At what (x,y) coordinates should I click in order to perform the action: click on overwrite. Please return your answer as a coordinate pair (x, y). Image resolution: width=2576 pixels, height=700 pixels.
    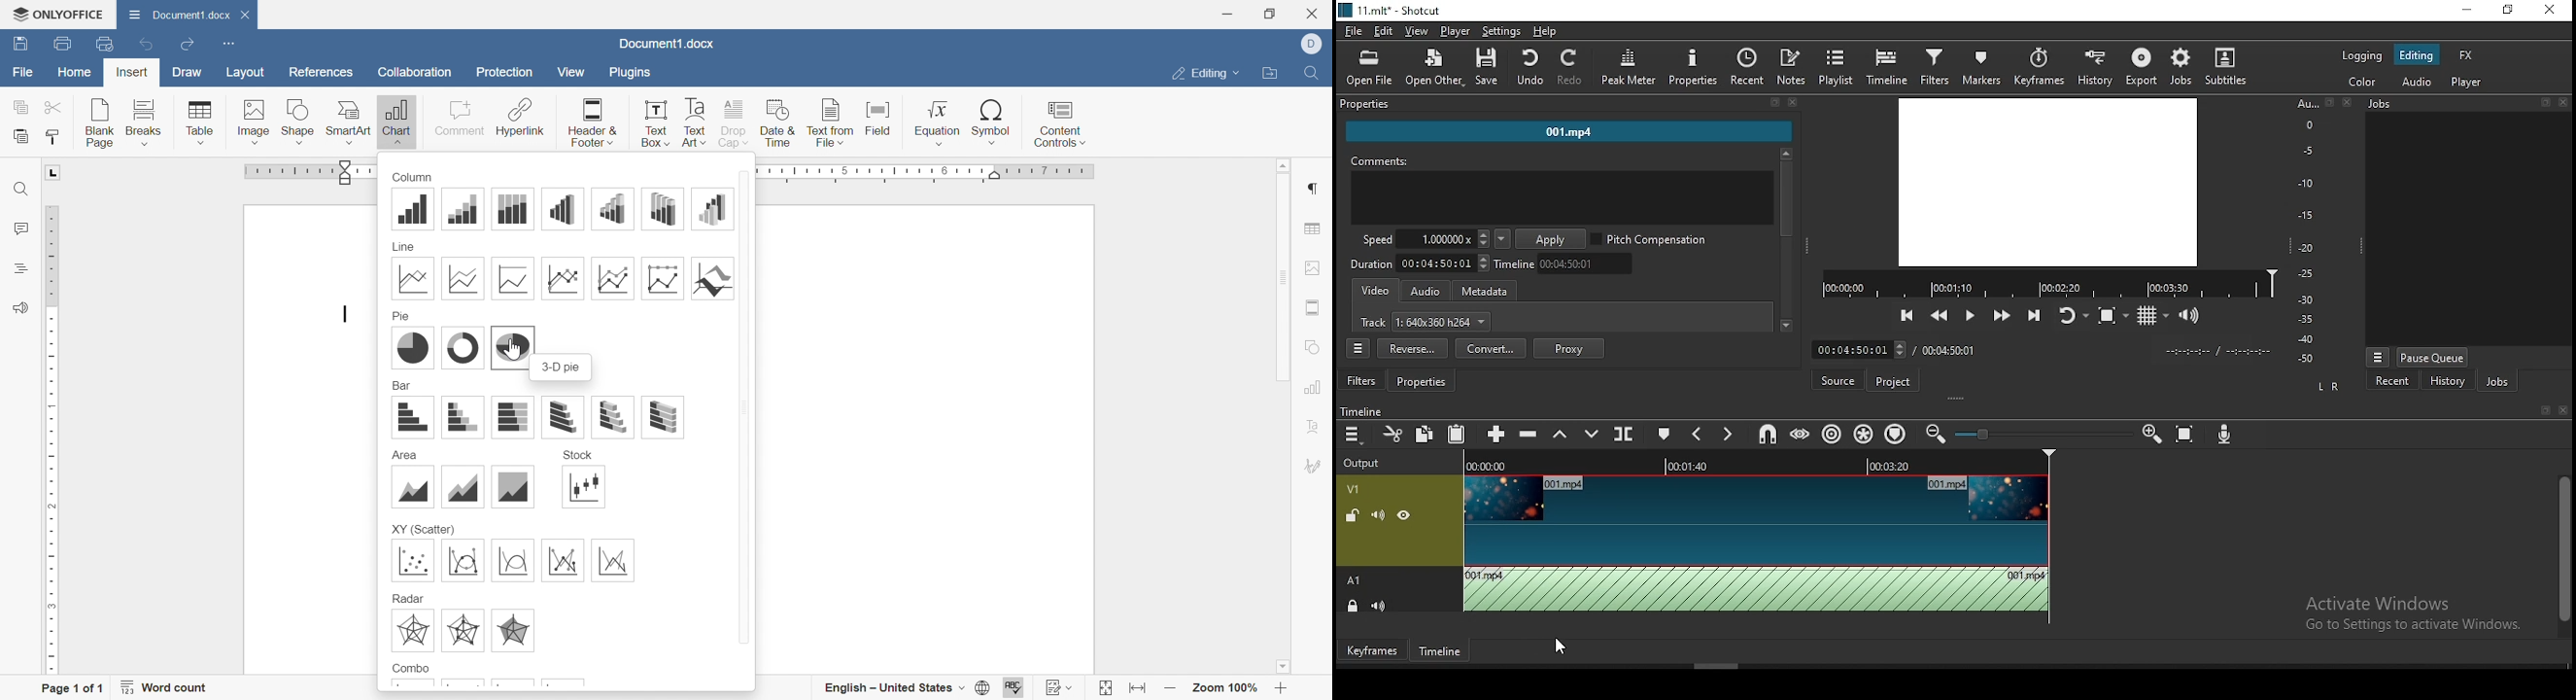
    Looking at the image, I should click on (1592, 435).